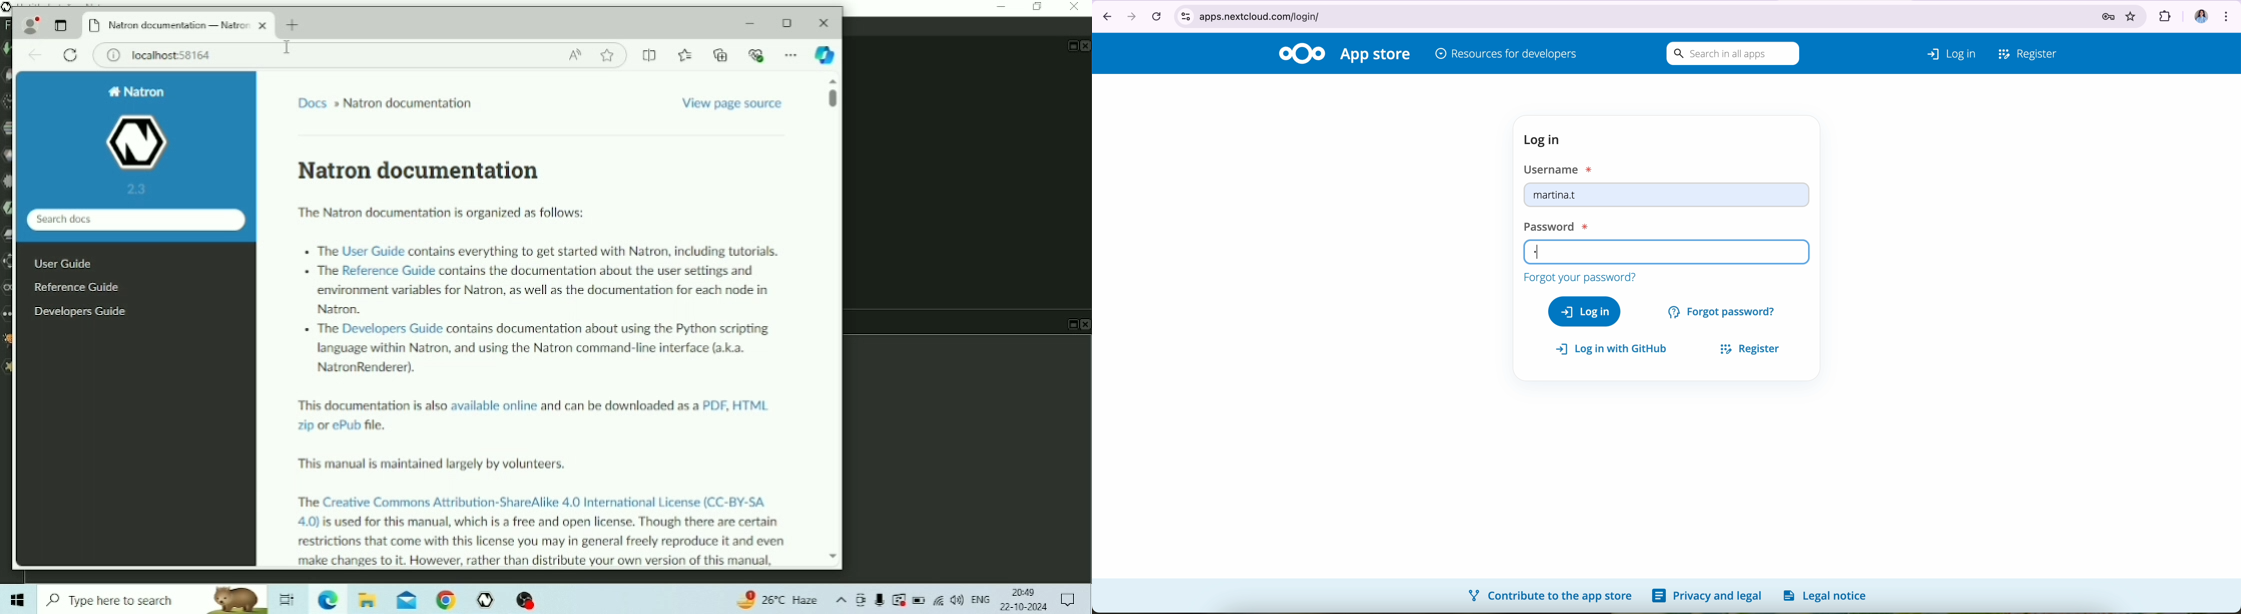  I want to click on Log in, so click(1940, 51).